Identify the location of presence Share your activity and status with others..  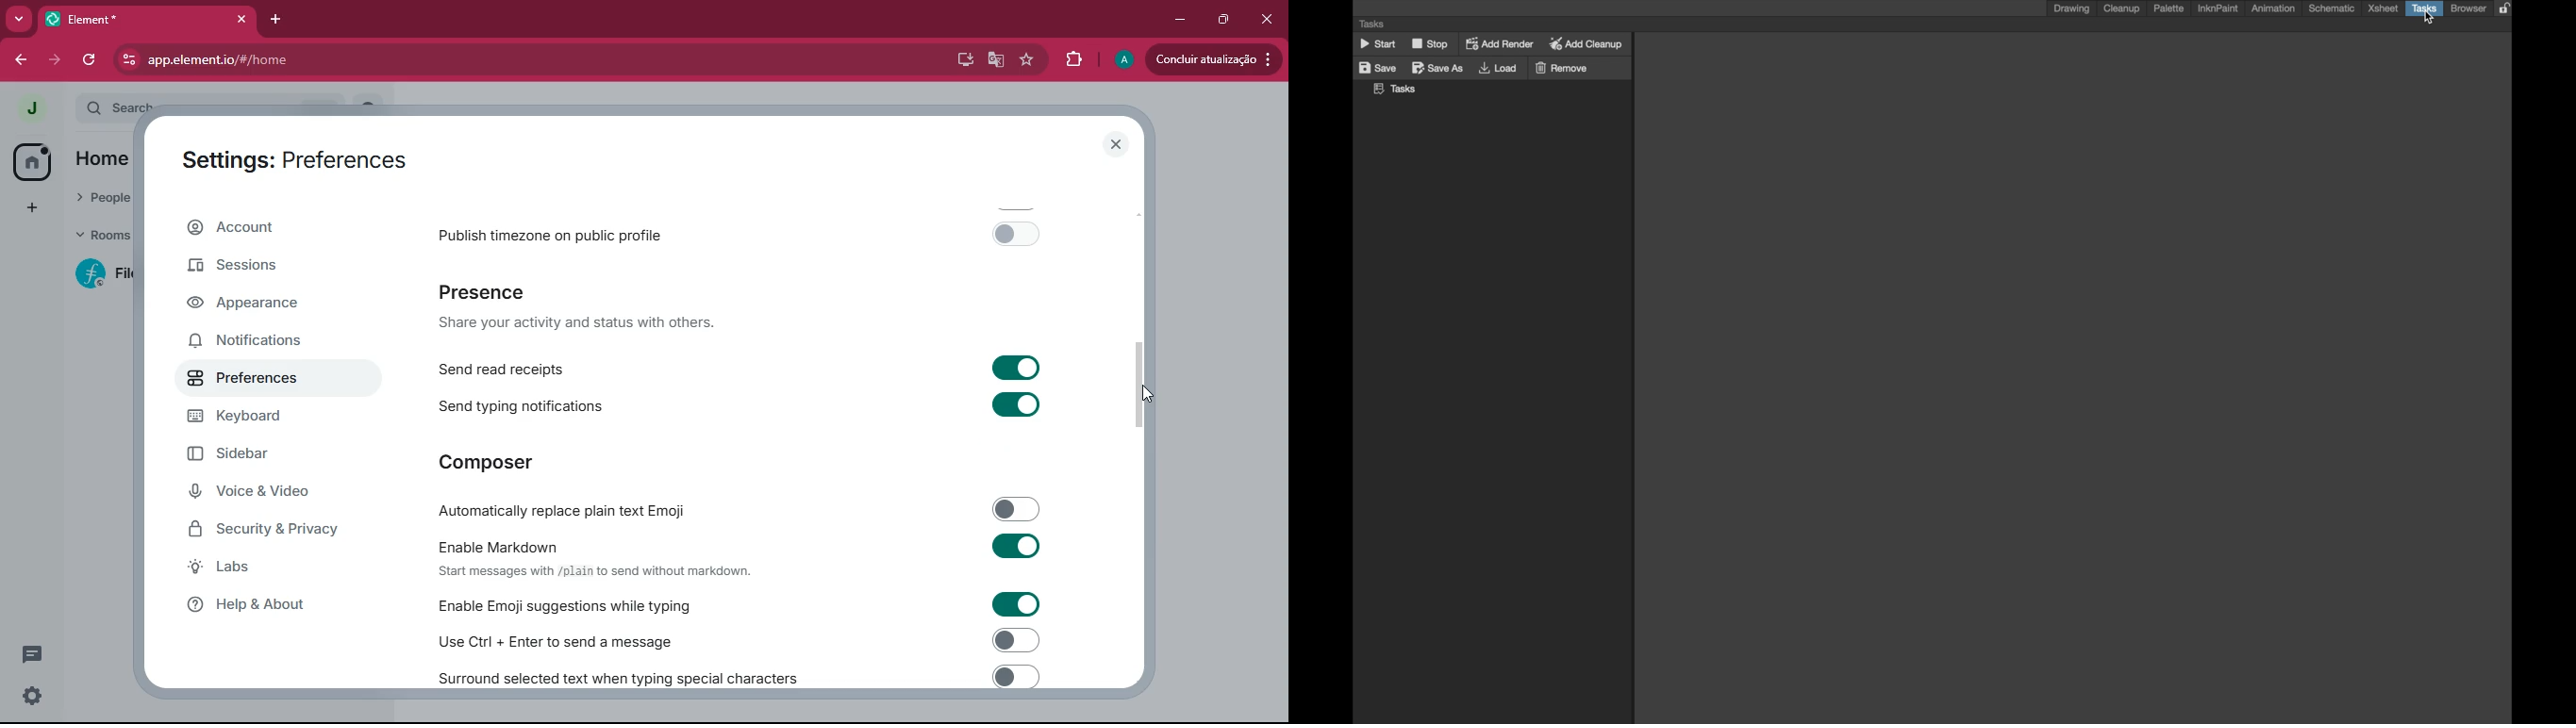
(589, 307).